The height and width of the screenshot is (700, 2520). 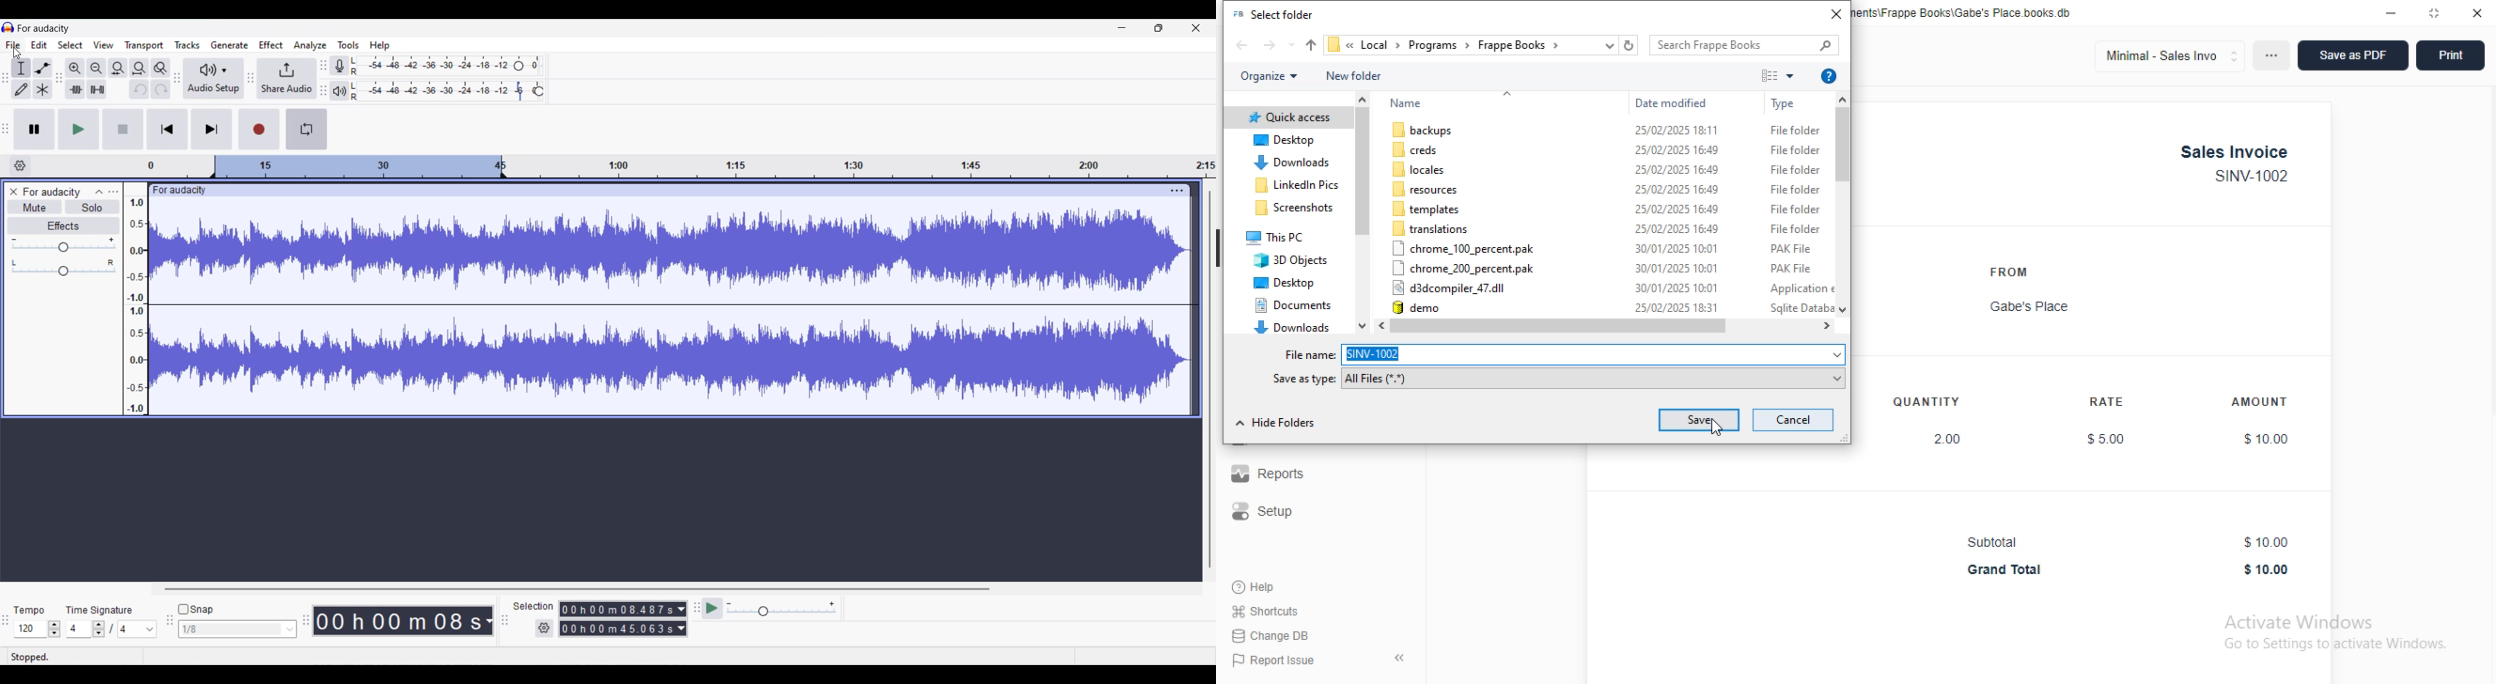 What do you see at coordinates (28, 611) in the screenshot?
I see `Tempo settings` at bounding box center [28, 611].